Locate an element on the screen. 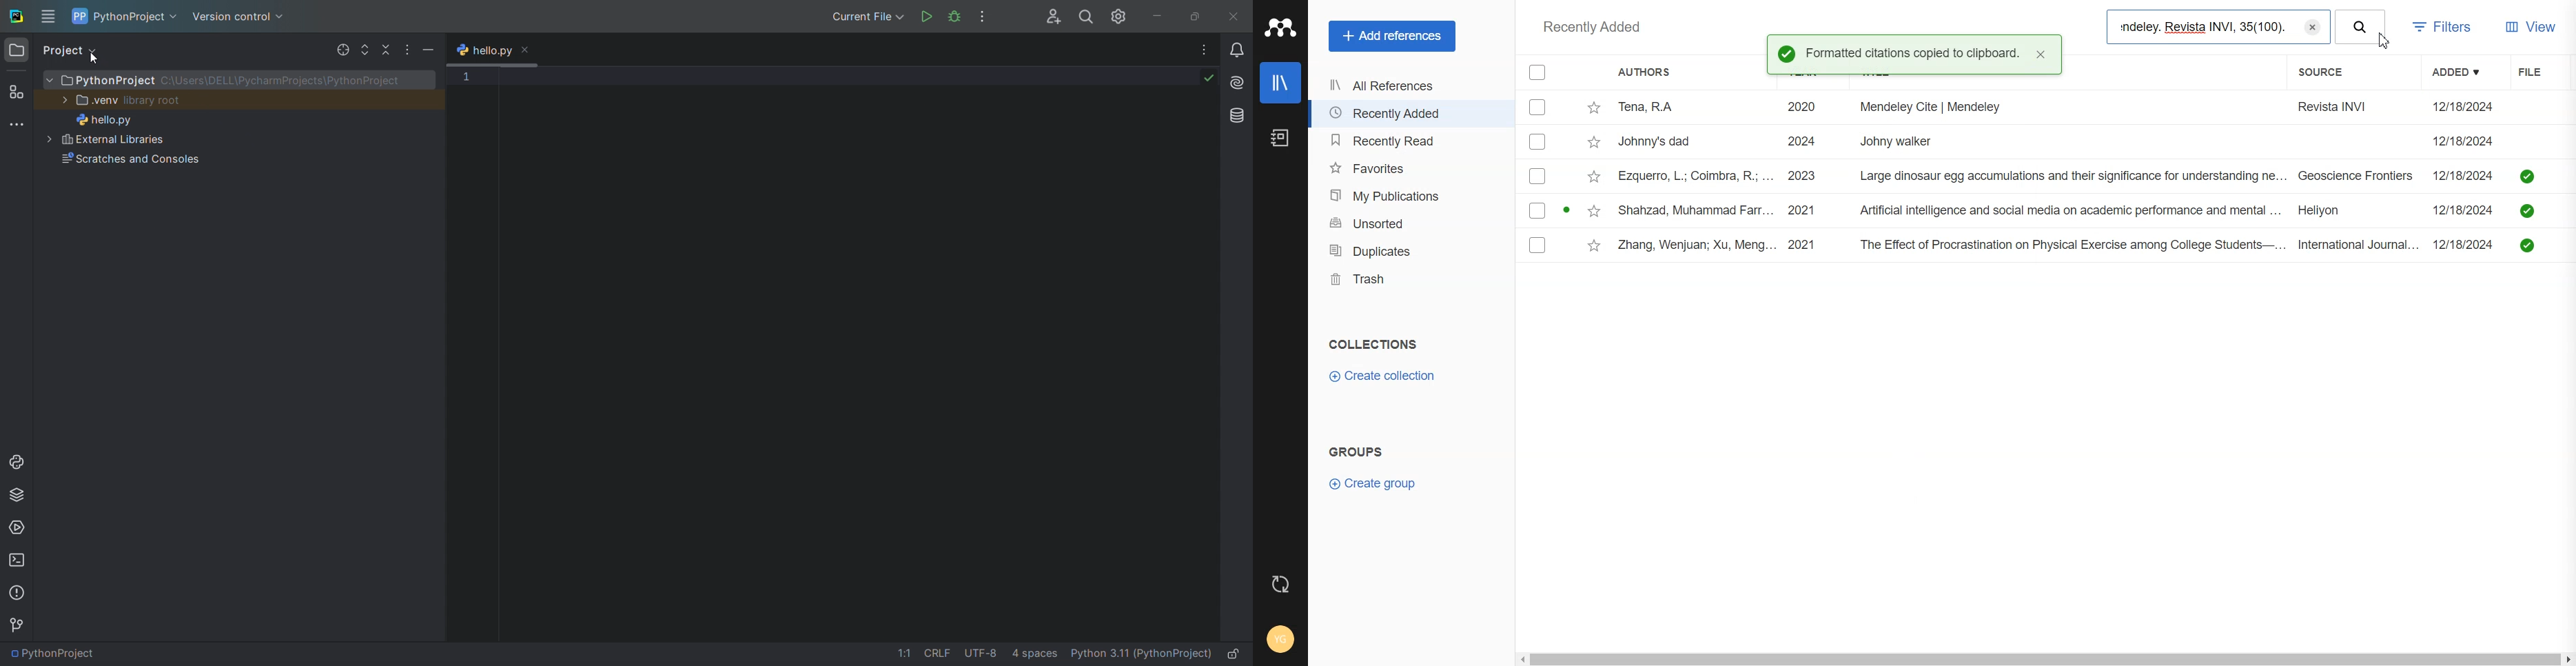 This screenshot has width=2576, height=672. Favorites is located at coordinates (1411, 168).